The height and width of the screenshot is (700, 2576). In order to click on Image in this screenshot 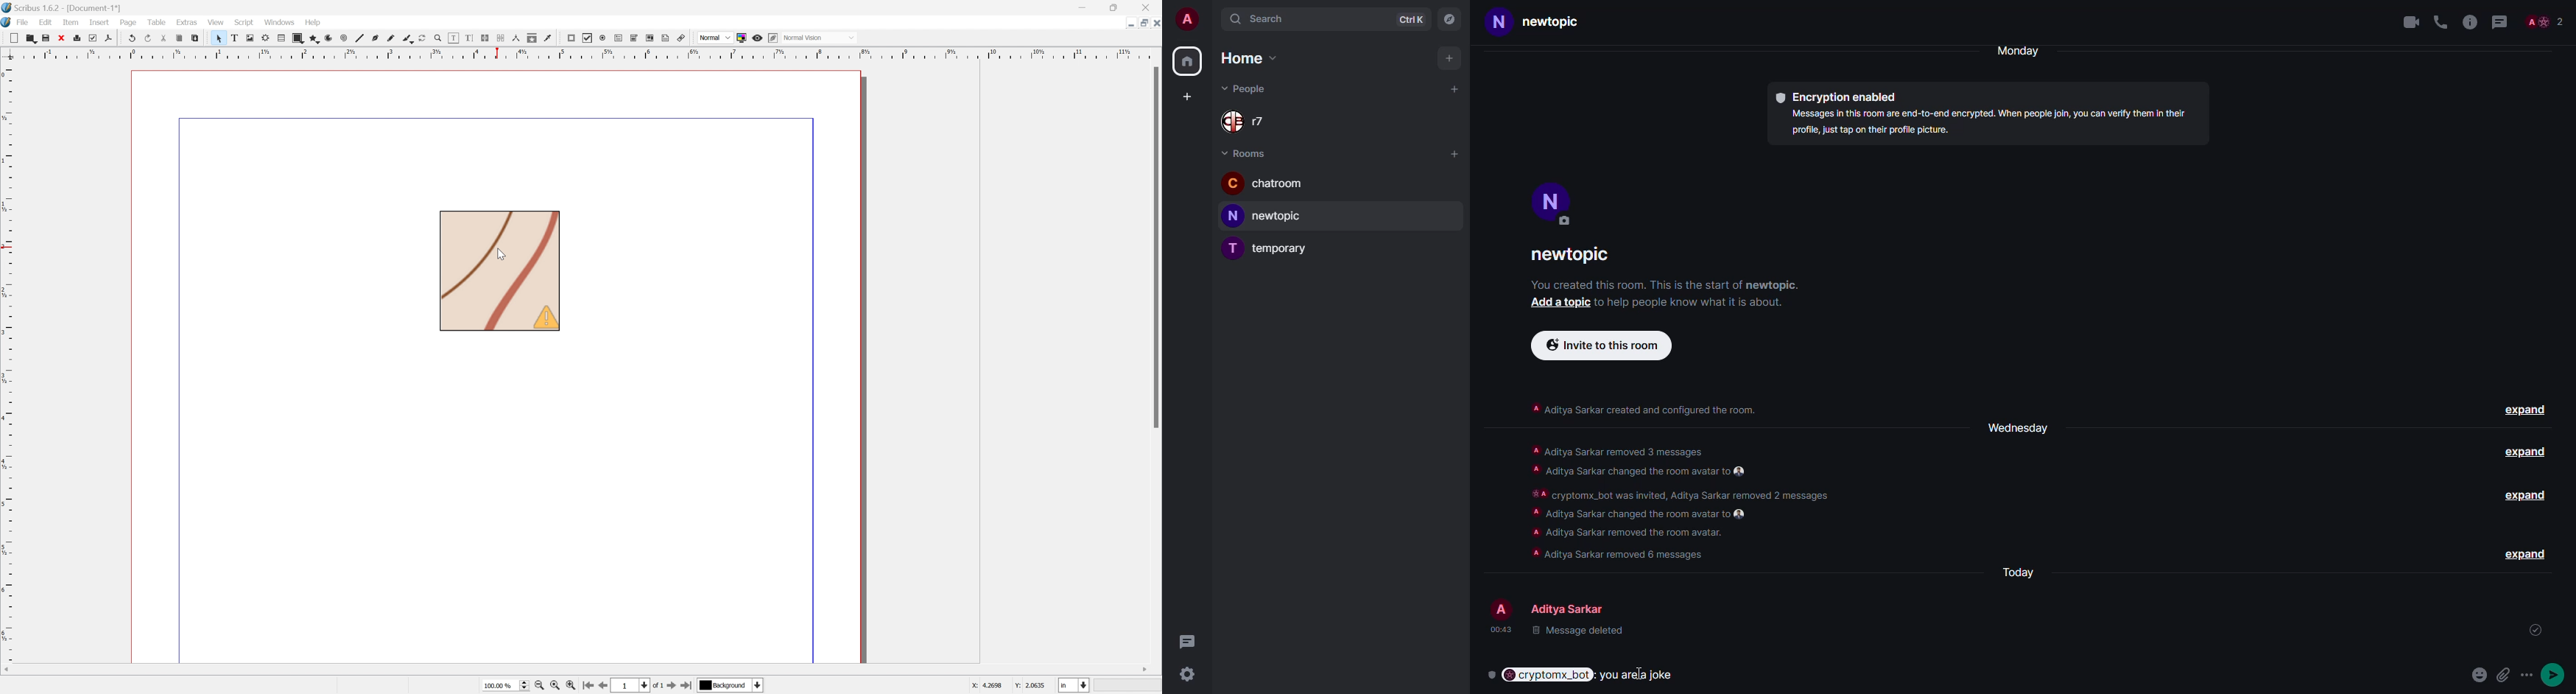, I will do `click(500, 272)`.